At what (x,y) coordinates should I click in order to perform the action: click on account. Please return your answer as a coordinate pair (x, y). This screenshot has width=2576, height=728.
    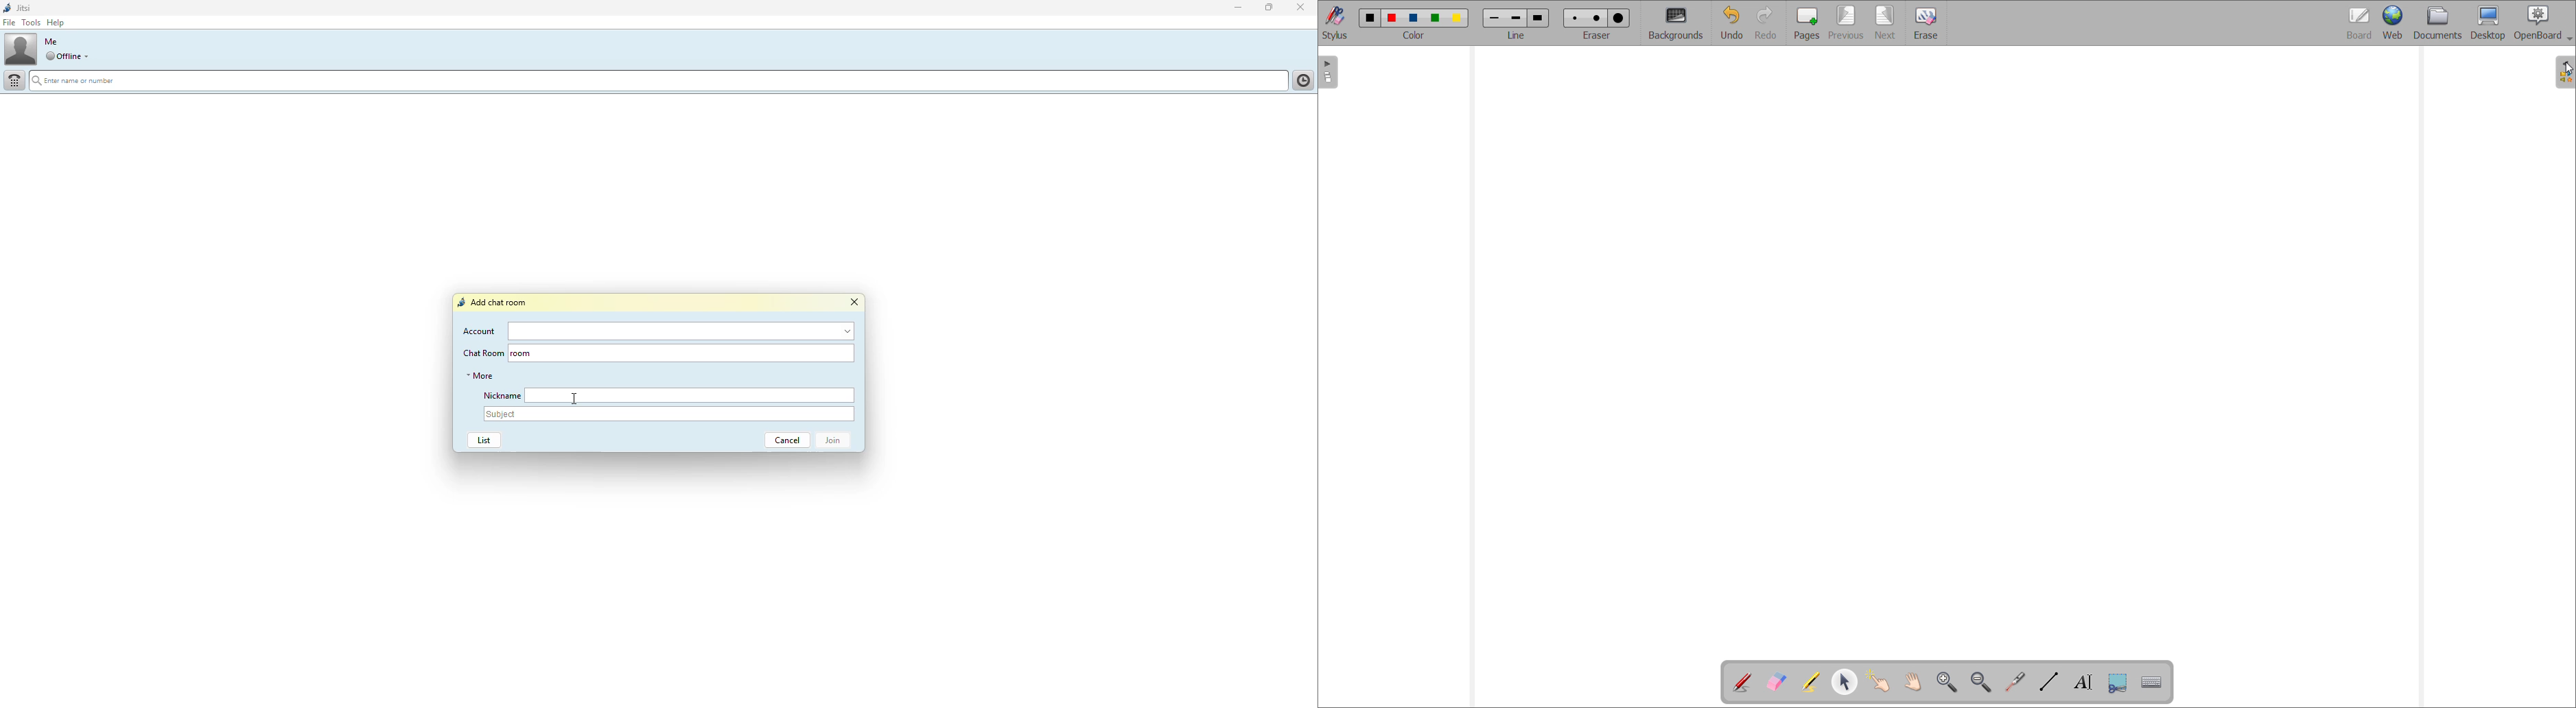
    Looking at the image, I should click on (480, 331).